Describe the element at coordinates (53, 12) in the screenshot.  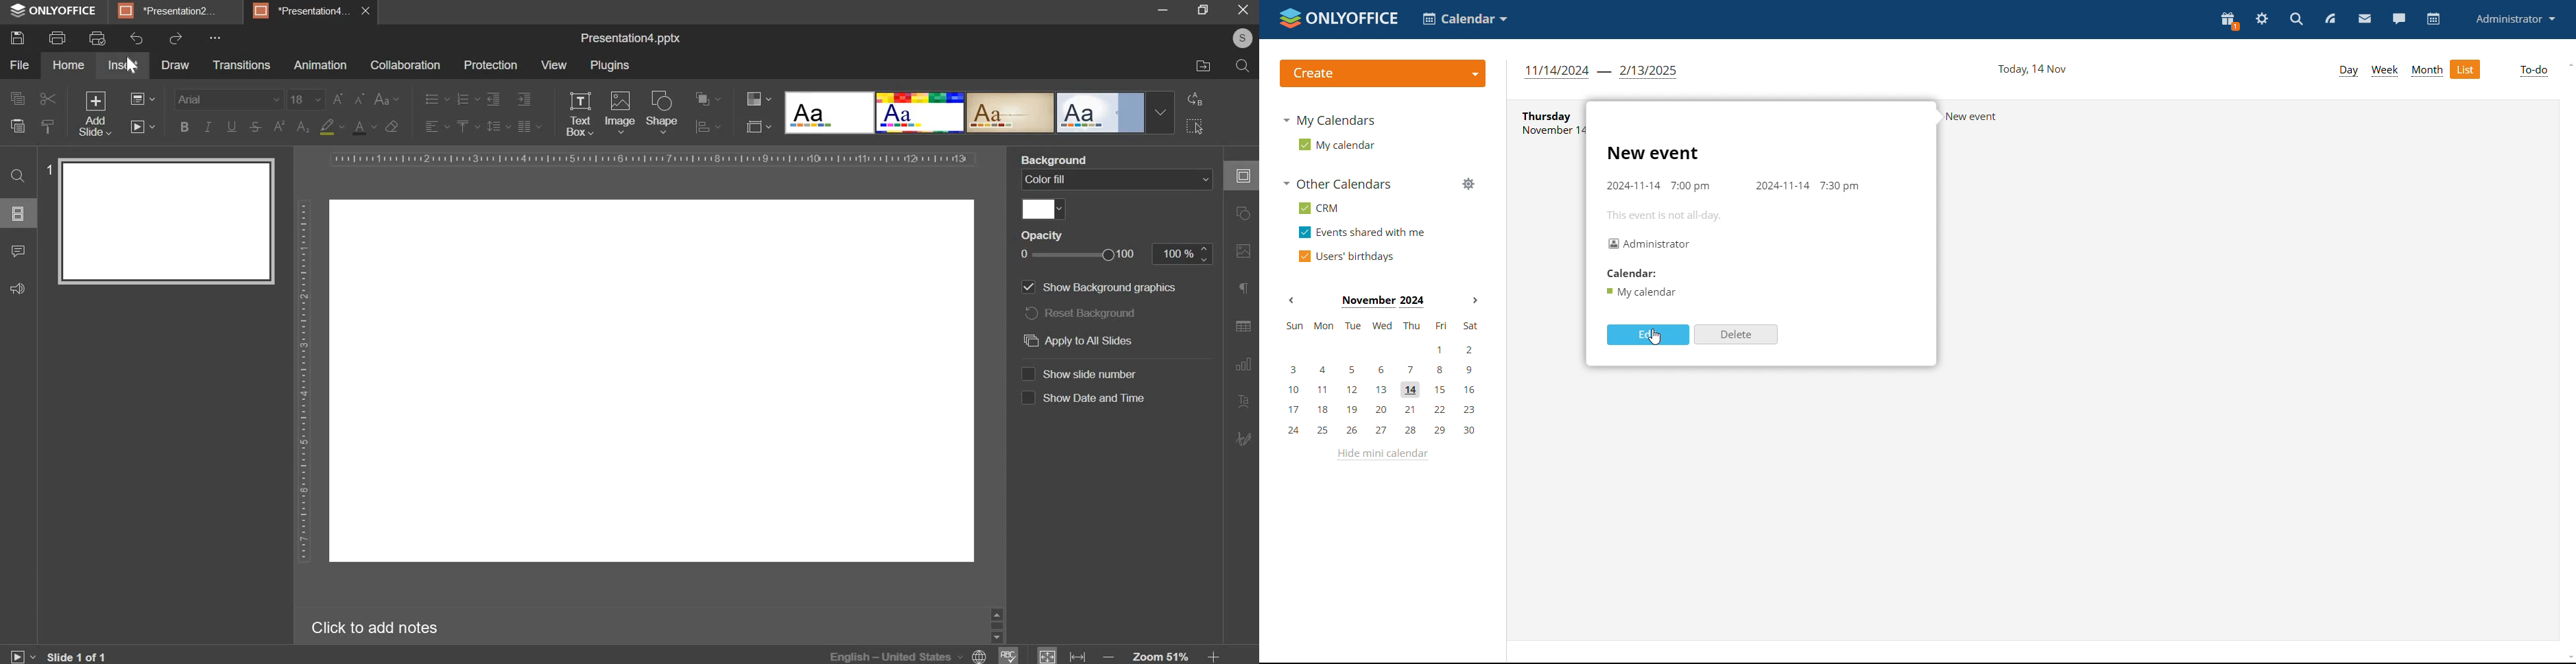
I see `ONLYOFFICE` at that location.